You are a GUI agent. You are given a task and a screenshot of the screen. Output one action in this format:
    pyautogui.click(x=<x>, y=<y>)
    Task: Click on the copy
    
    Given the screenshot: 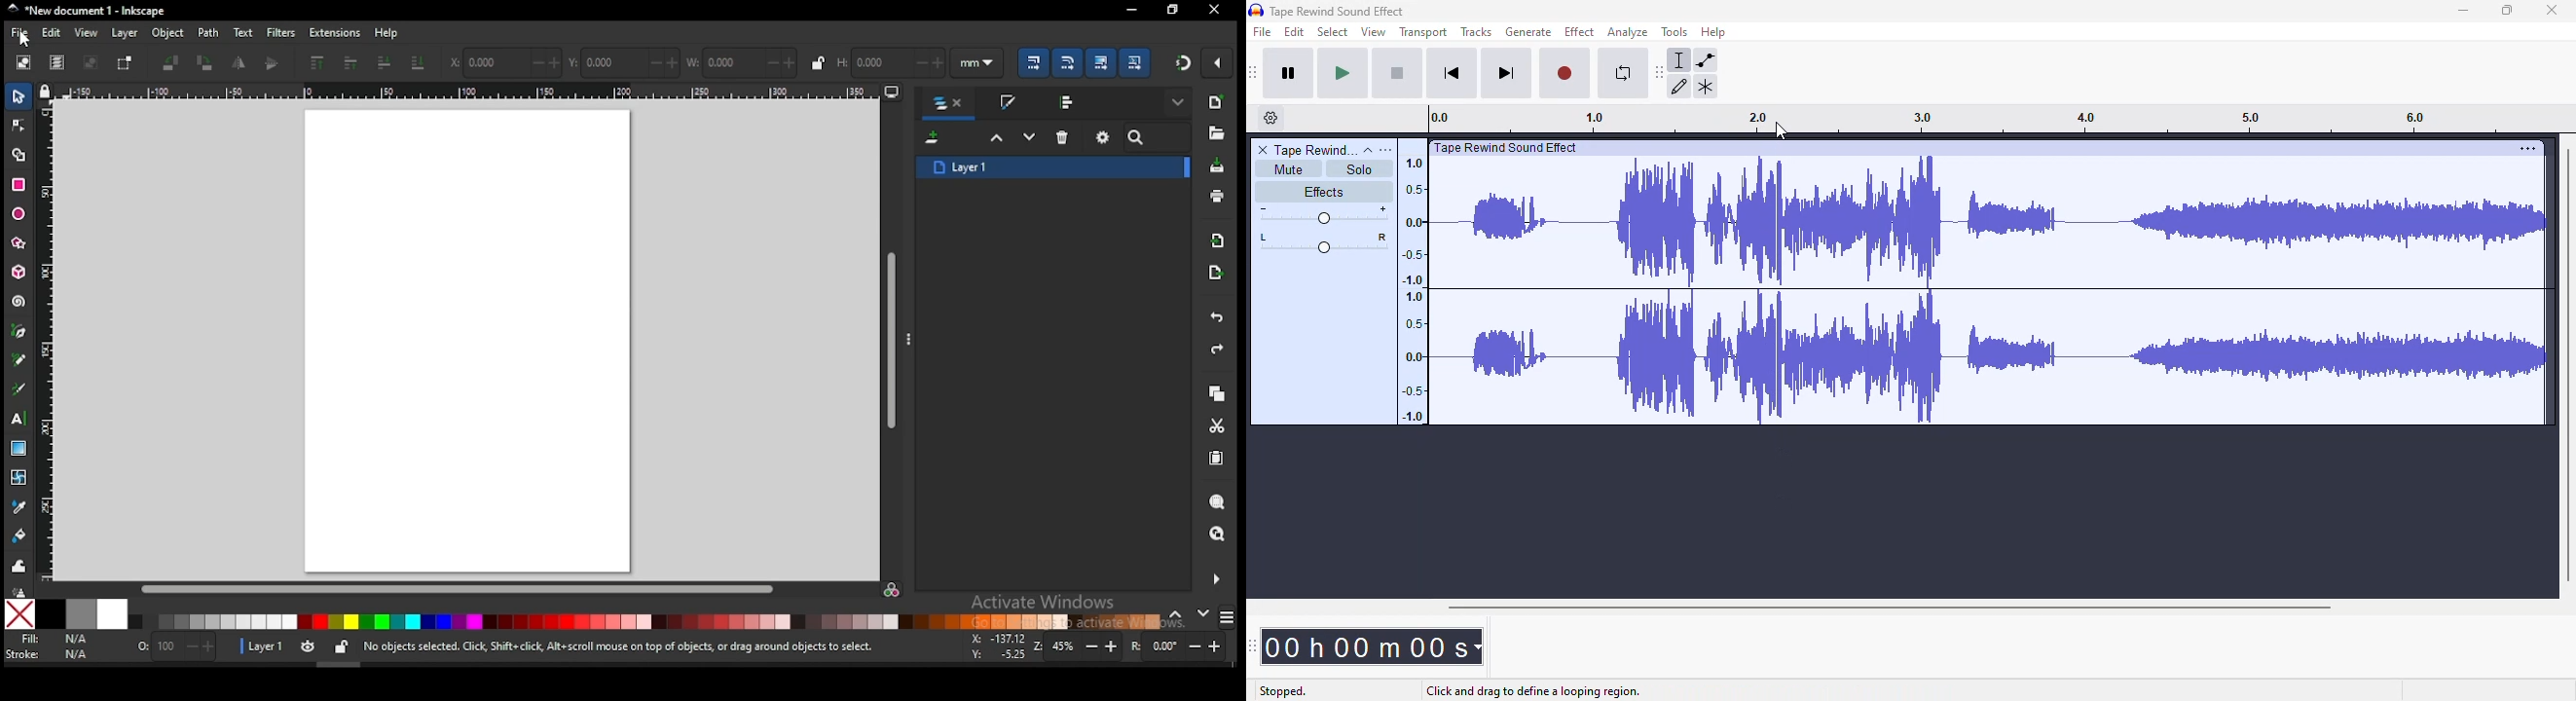 What is the action you would take?
    pyautogui.click(x=1216, y=394)
    